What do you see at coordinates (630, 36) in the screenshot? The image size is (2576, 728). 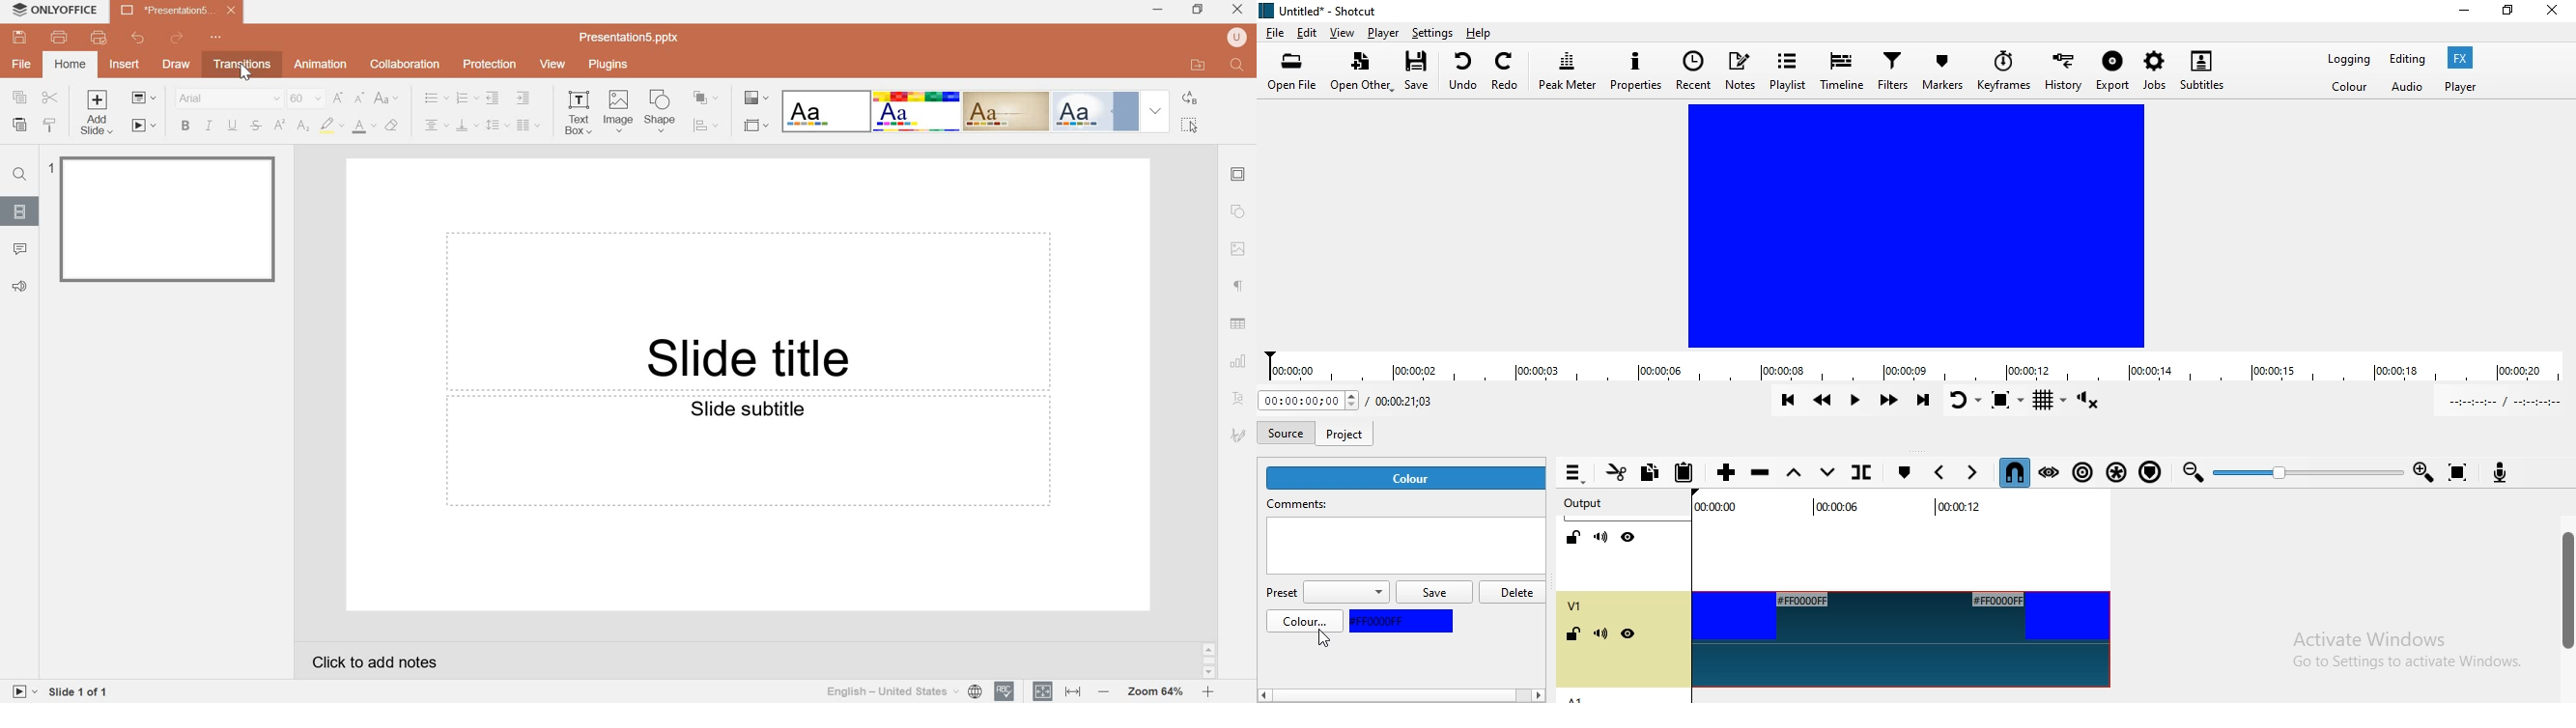 I see `Presentation5.pptx` at bounding box center [630, 36].